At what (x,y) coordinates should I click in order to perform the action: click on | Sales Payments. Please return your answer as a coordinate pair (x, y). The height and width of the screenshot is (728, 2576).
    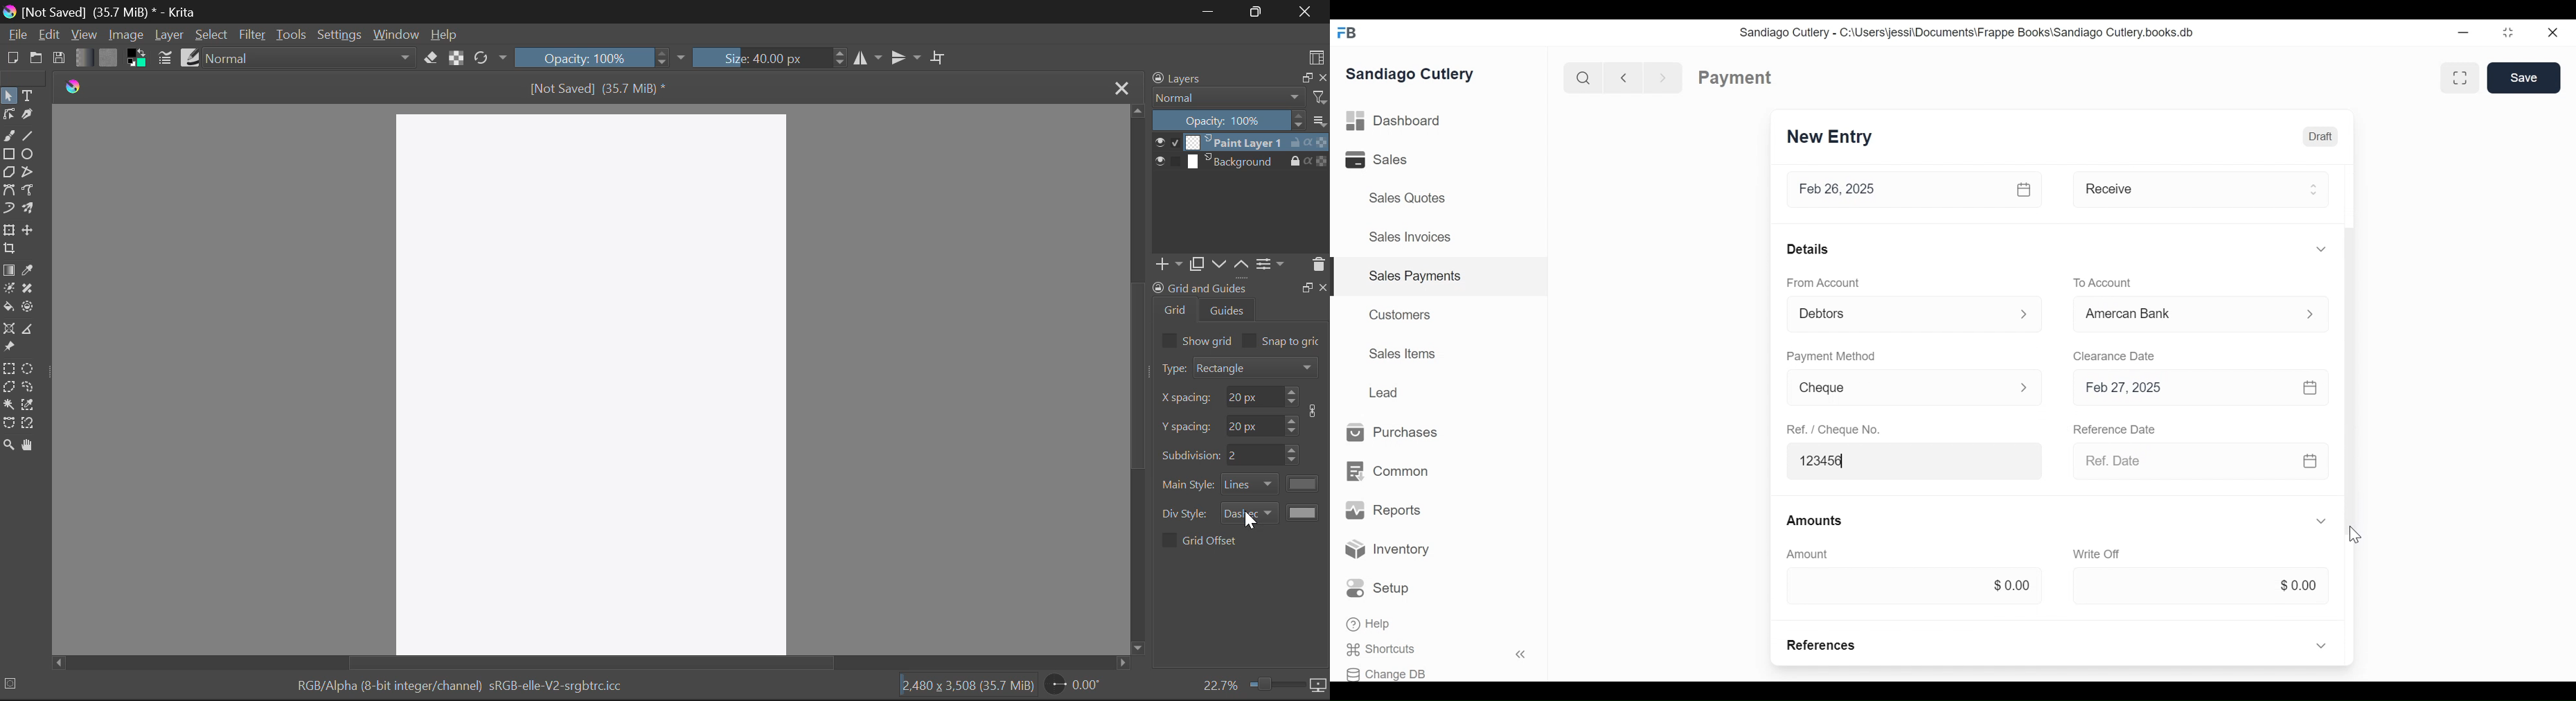
    Looking at the image, I should click on (1440, 277).